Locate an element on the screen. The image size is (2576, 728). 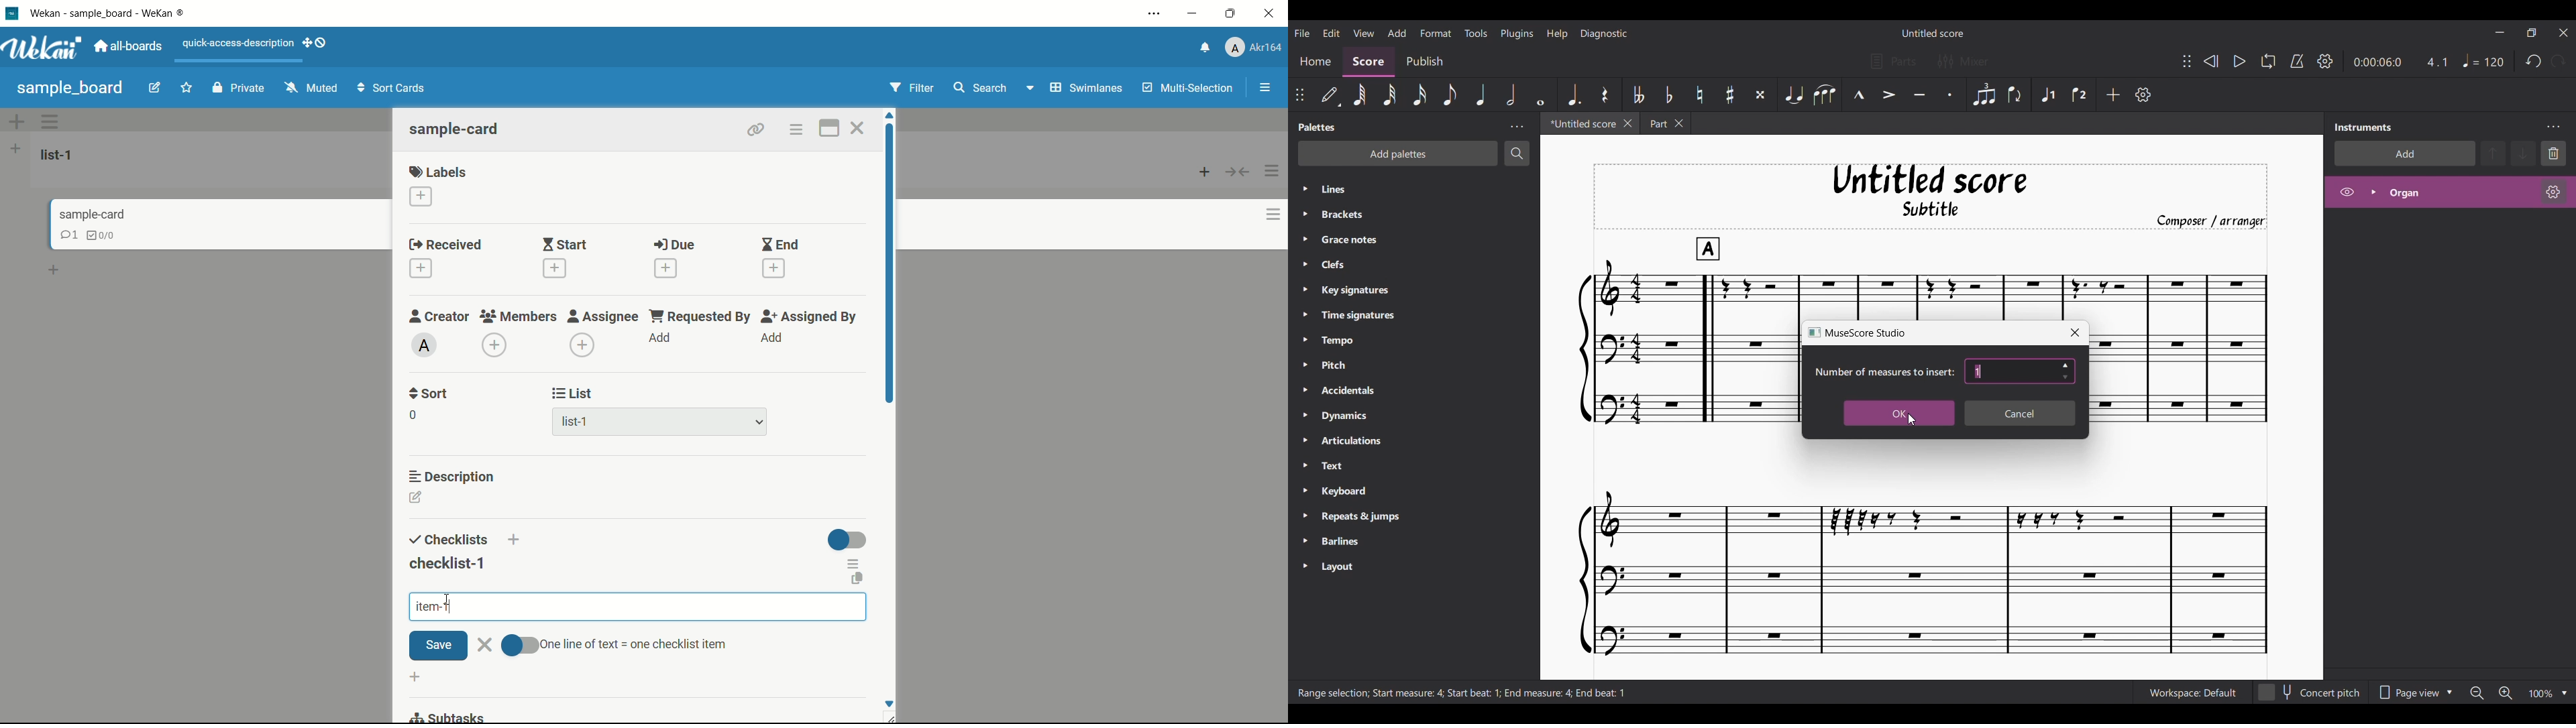
close app is located at coordinates (1272, 14).